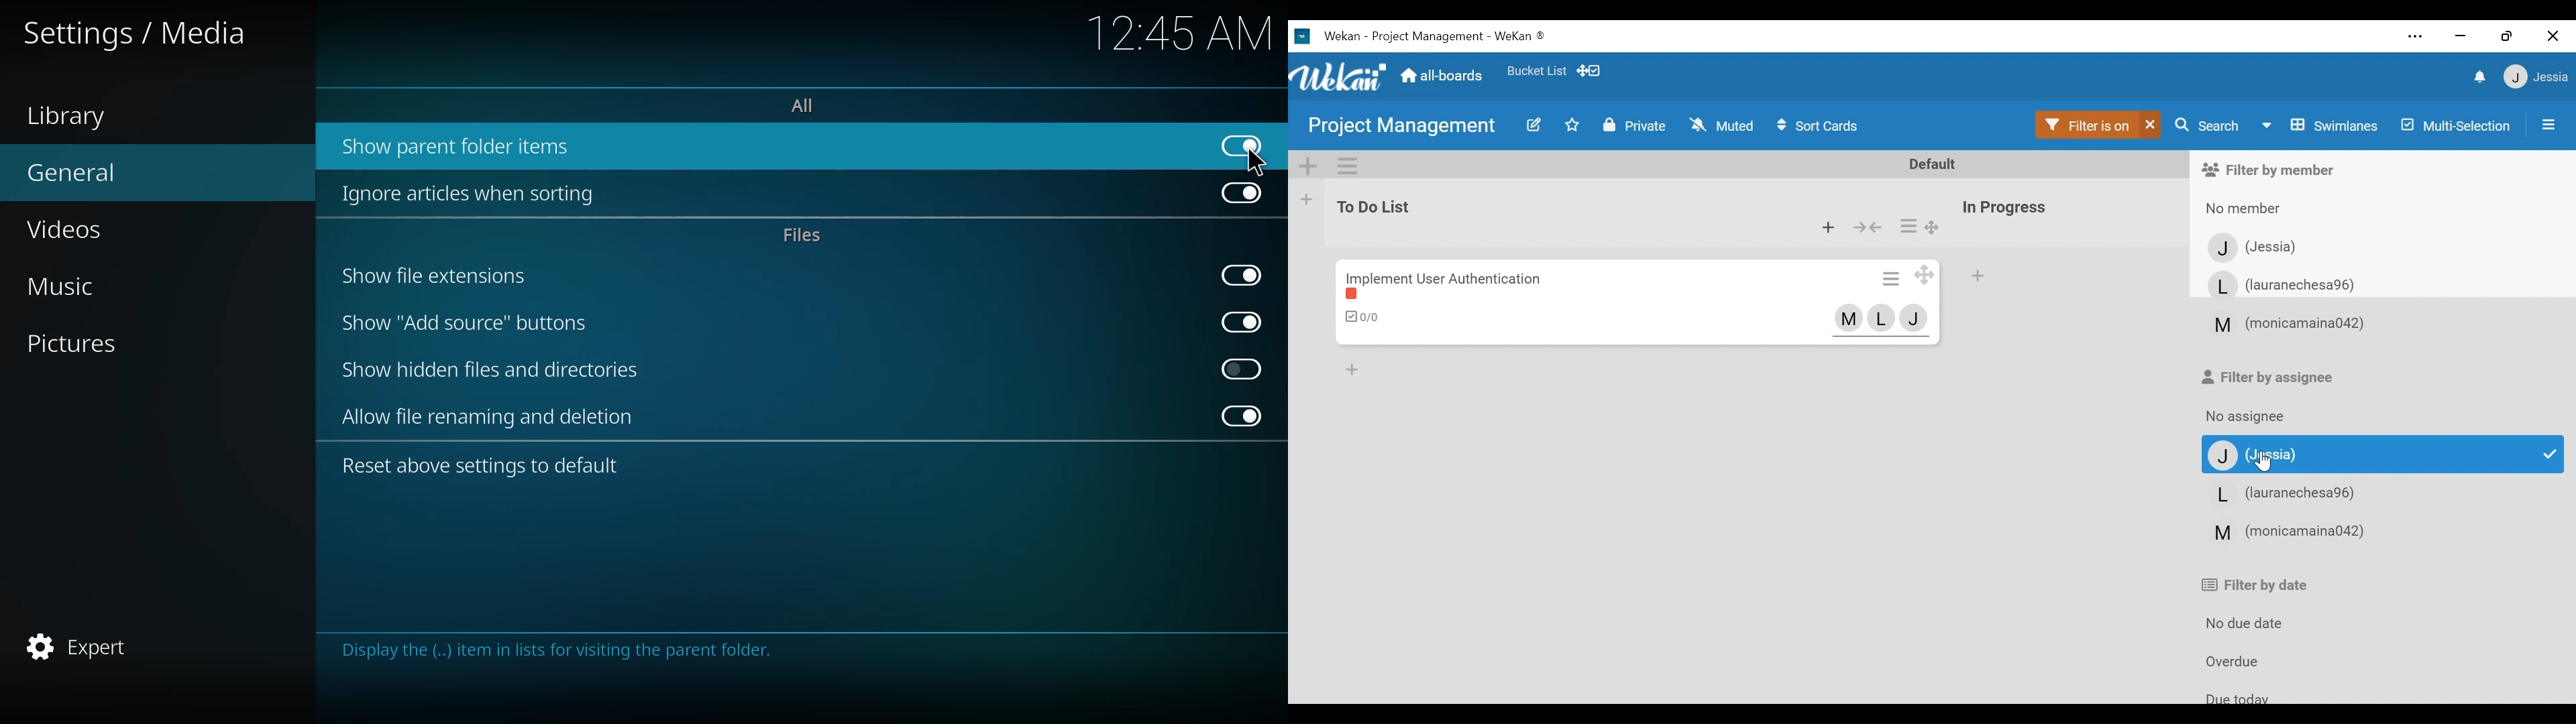  Describe the element at coordinates (1241, 367) in the screenshot. I see `click to enable` at that location.